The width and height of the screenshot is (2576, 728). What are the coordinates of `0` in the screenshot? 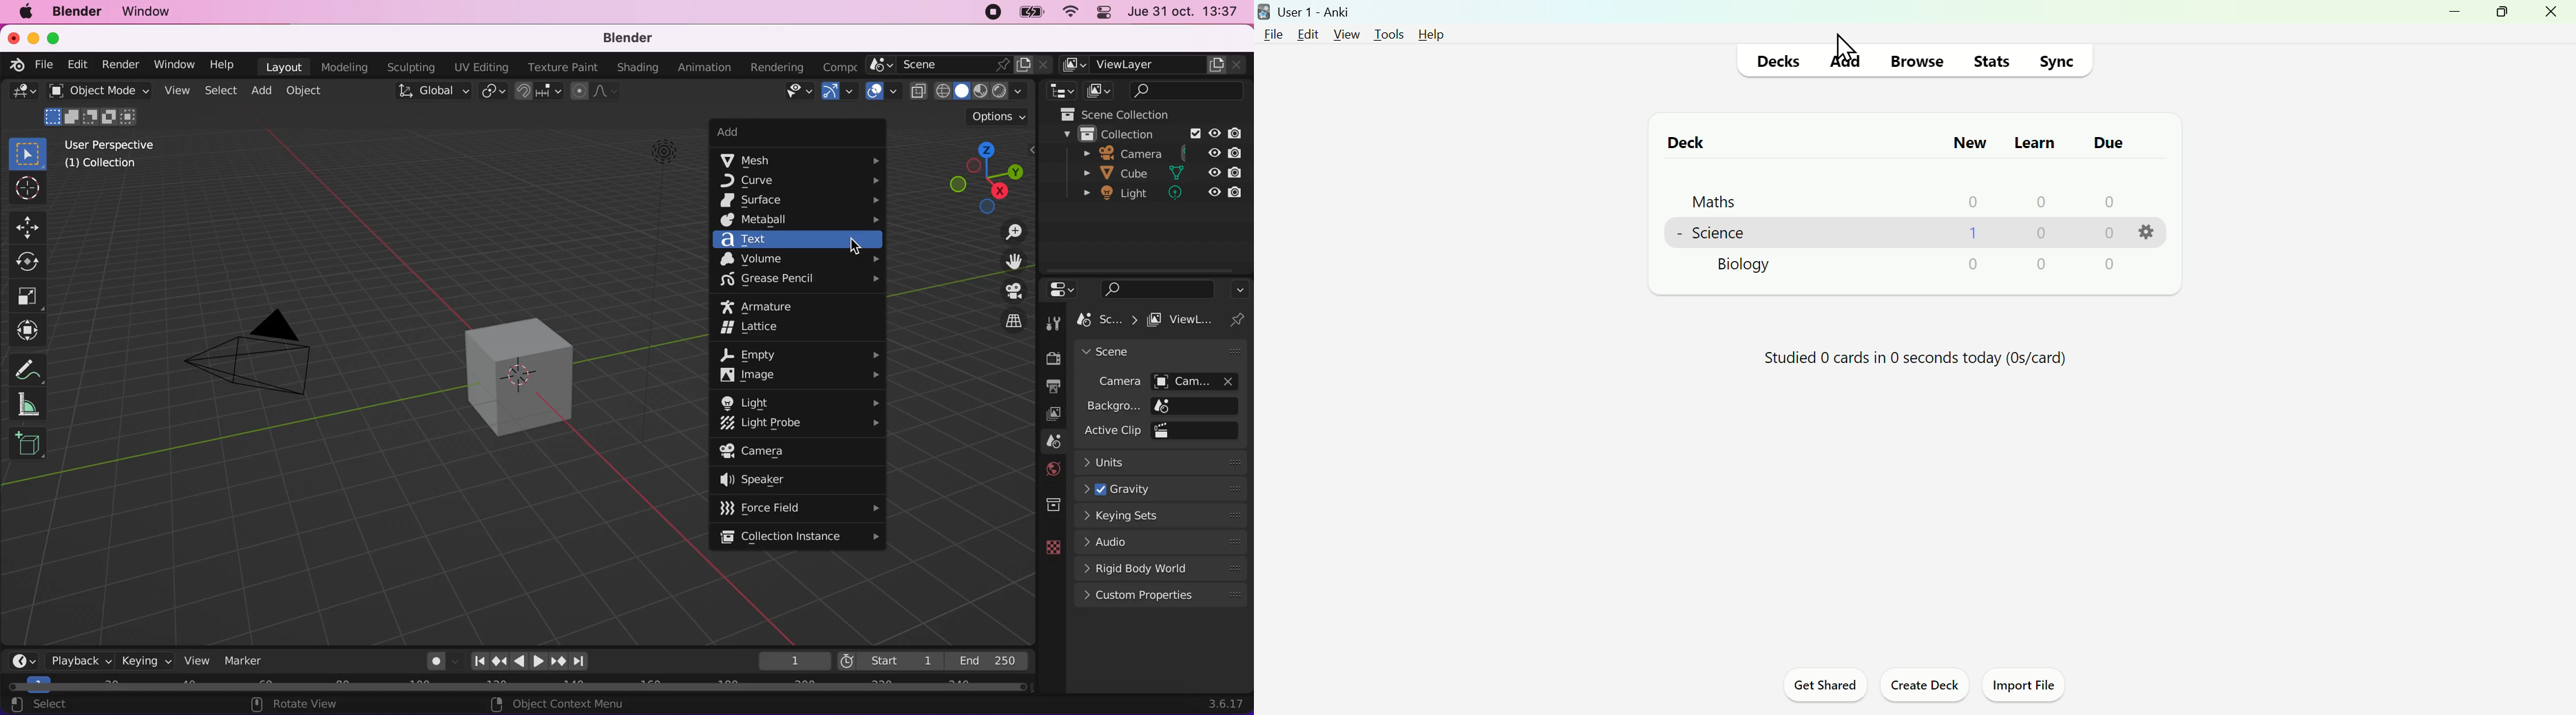 It's located at (2035, 203).